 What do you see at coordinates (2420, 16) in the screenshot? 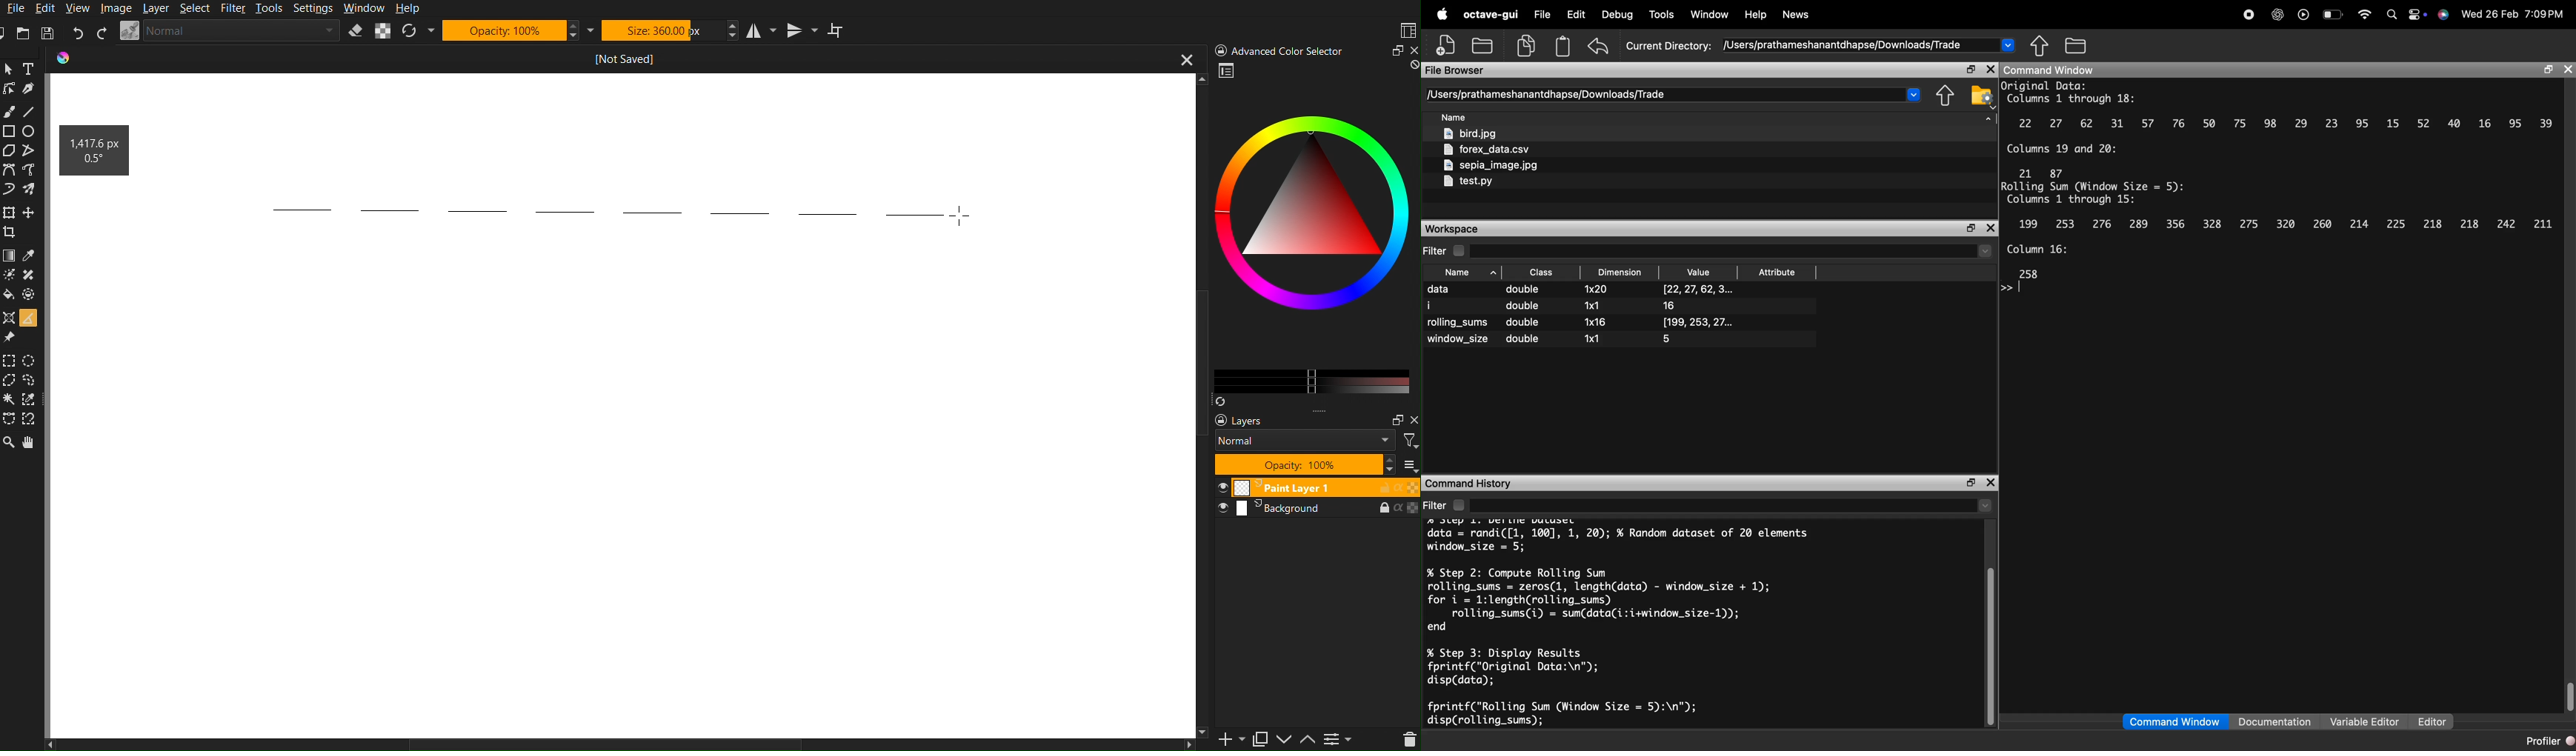
I see `action center` at bounding box center [2420, 16].